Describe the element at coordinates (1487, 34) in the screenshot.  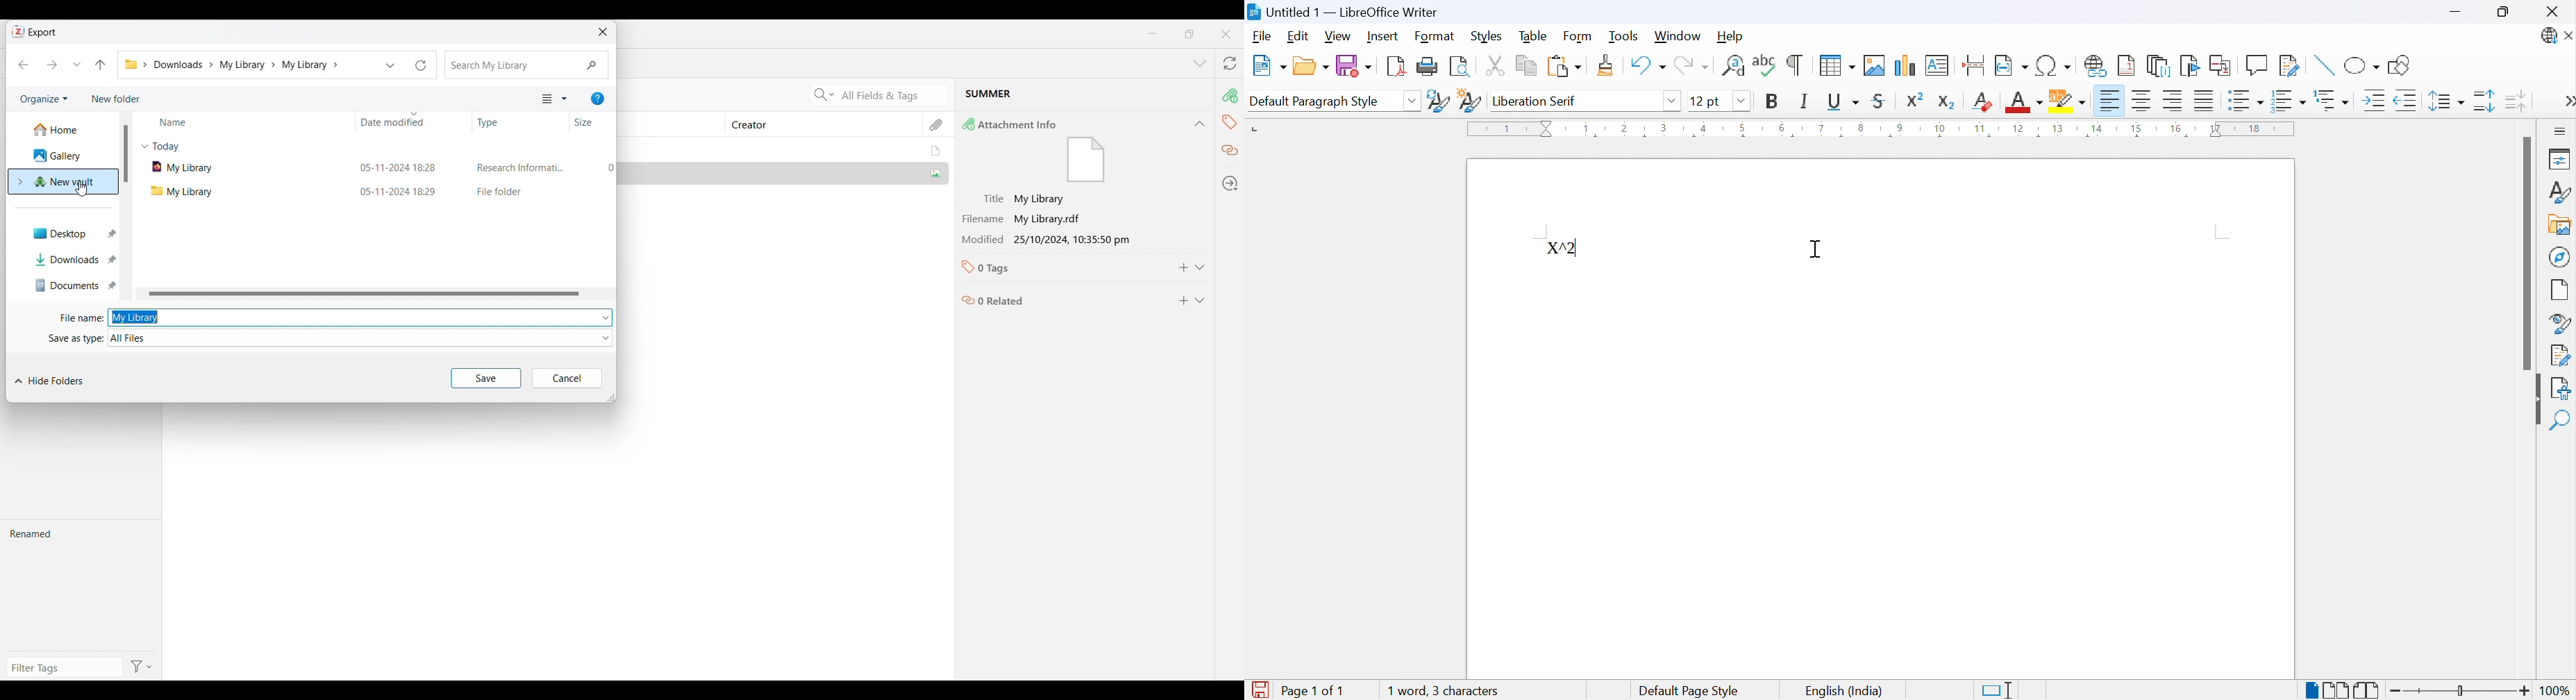
I see `Styles` at that location.